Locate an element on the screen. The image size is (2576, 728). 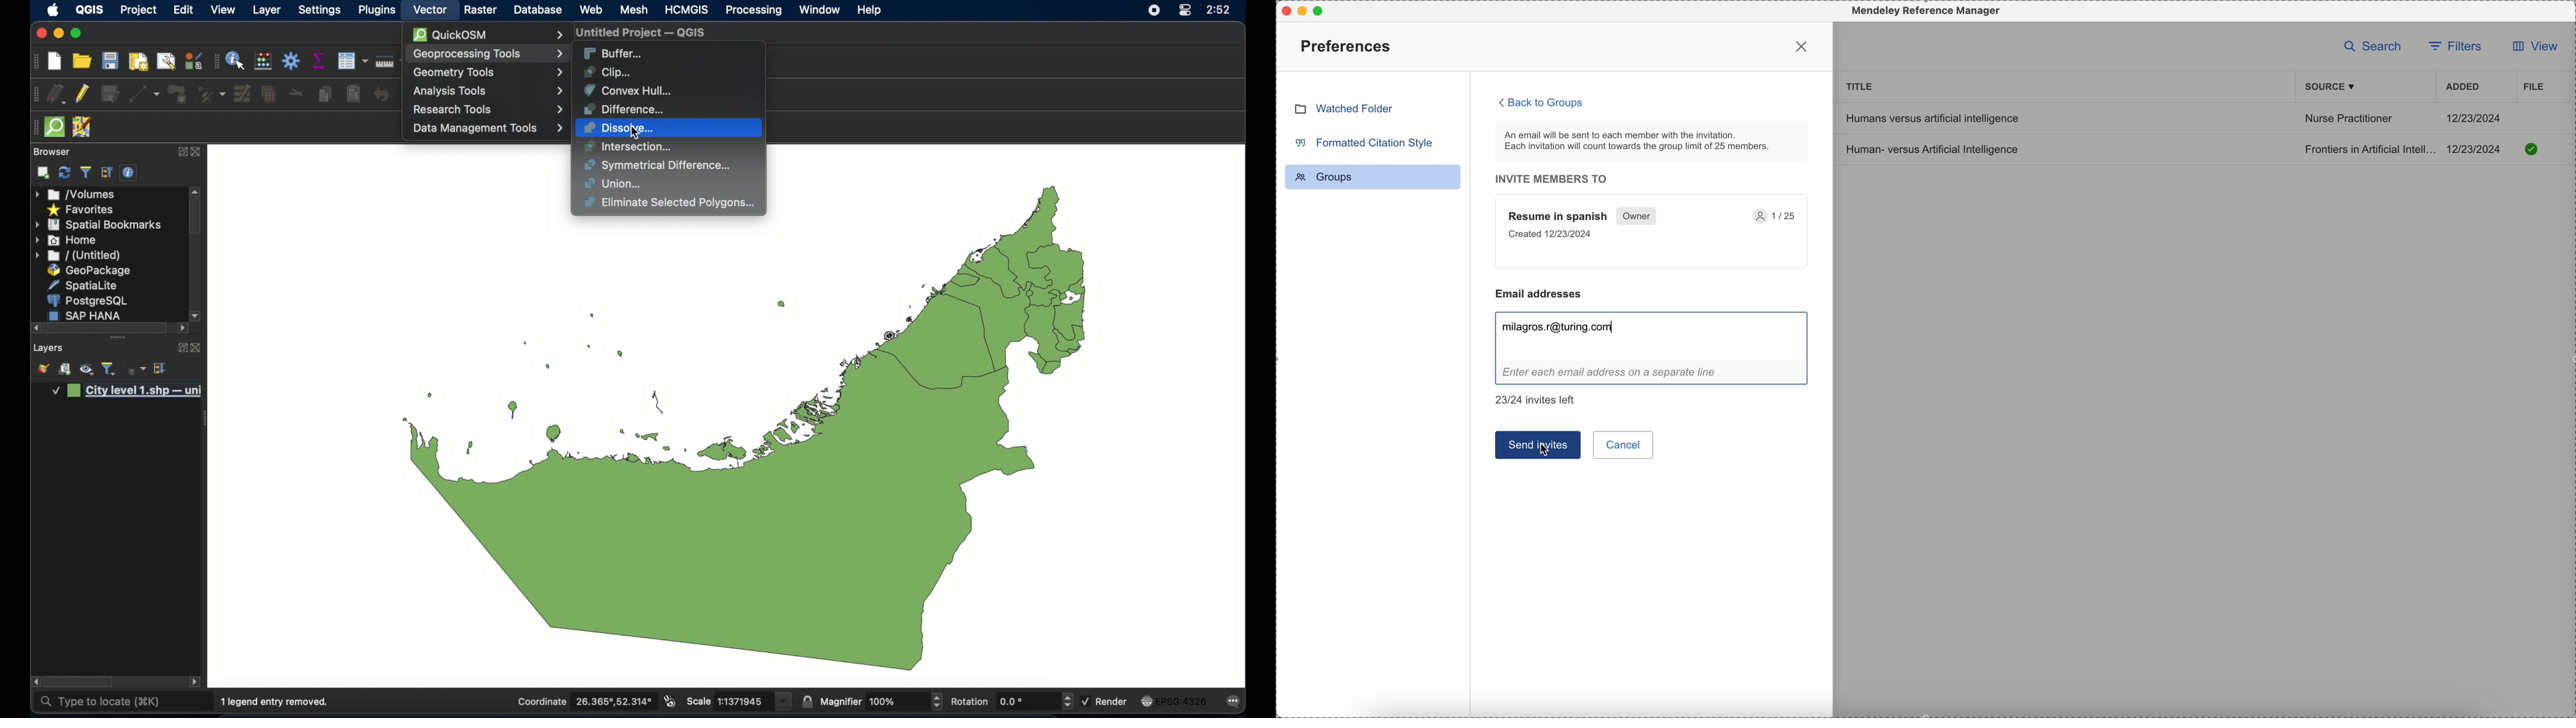
quick osm is located at coordinates (54, 127).